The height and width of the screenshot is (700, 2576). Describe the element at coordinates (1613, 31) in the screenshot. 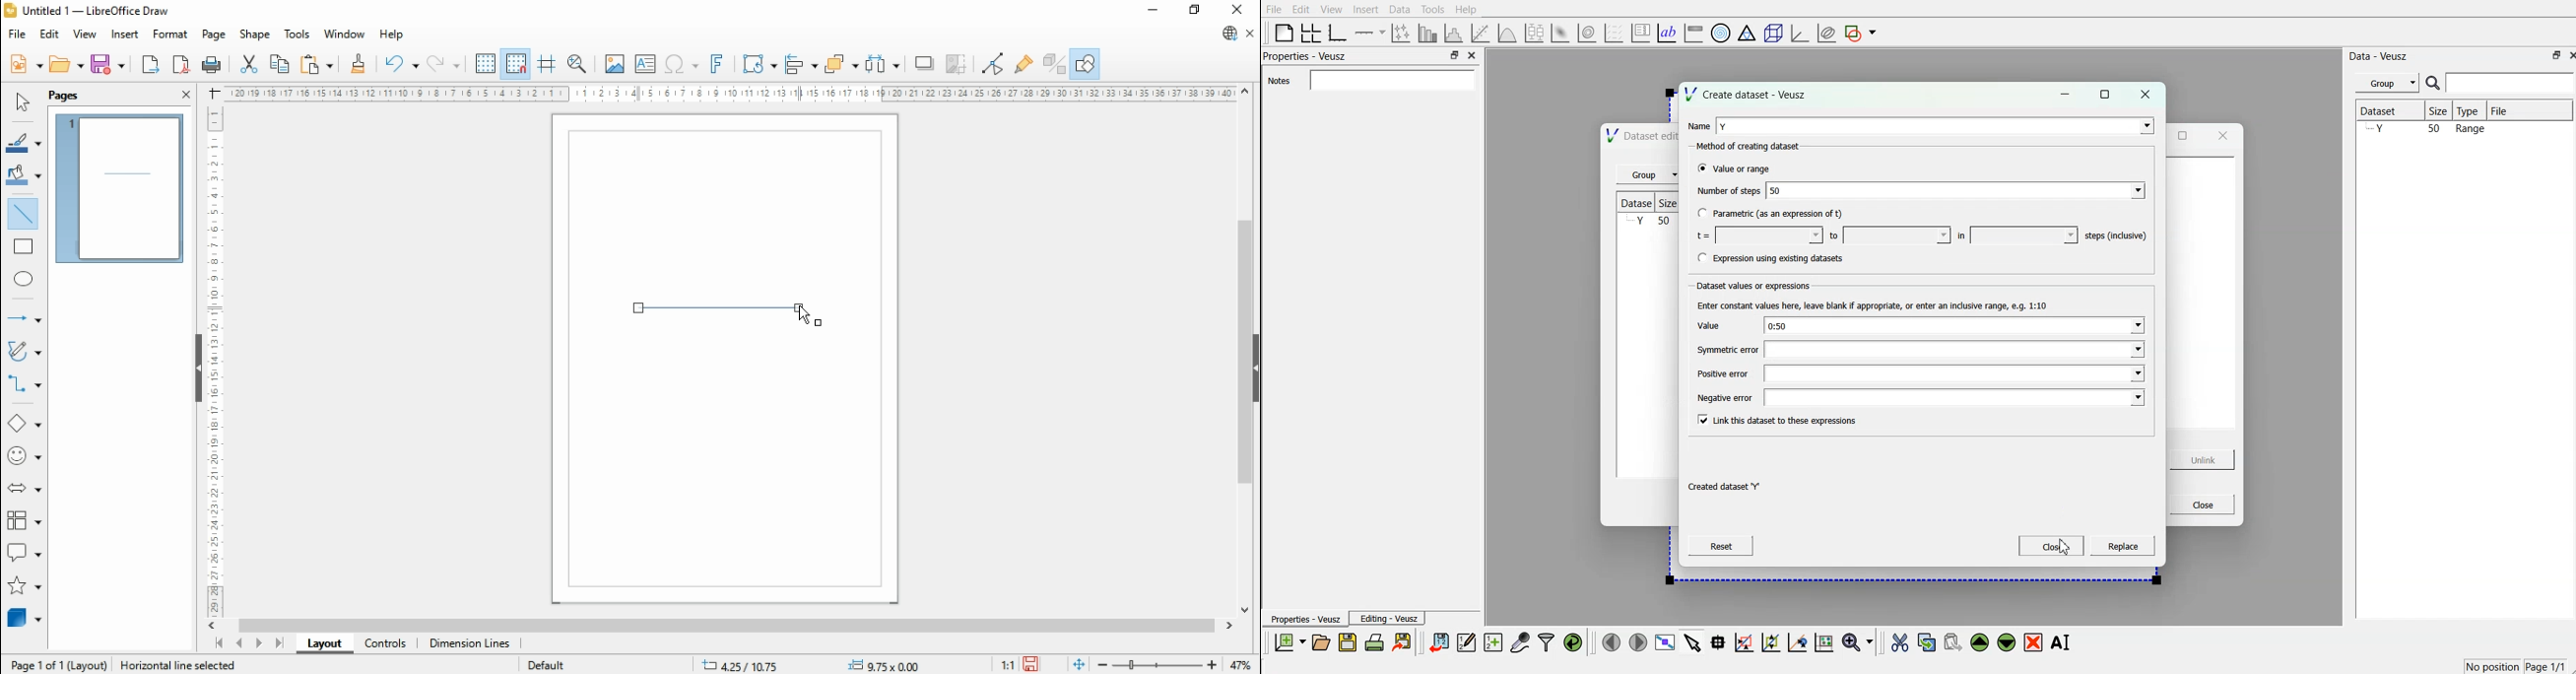

I see `plot vector field` at that location.